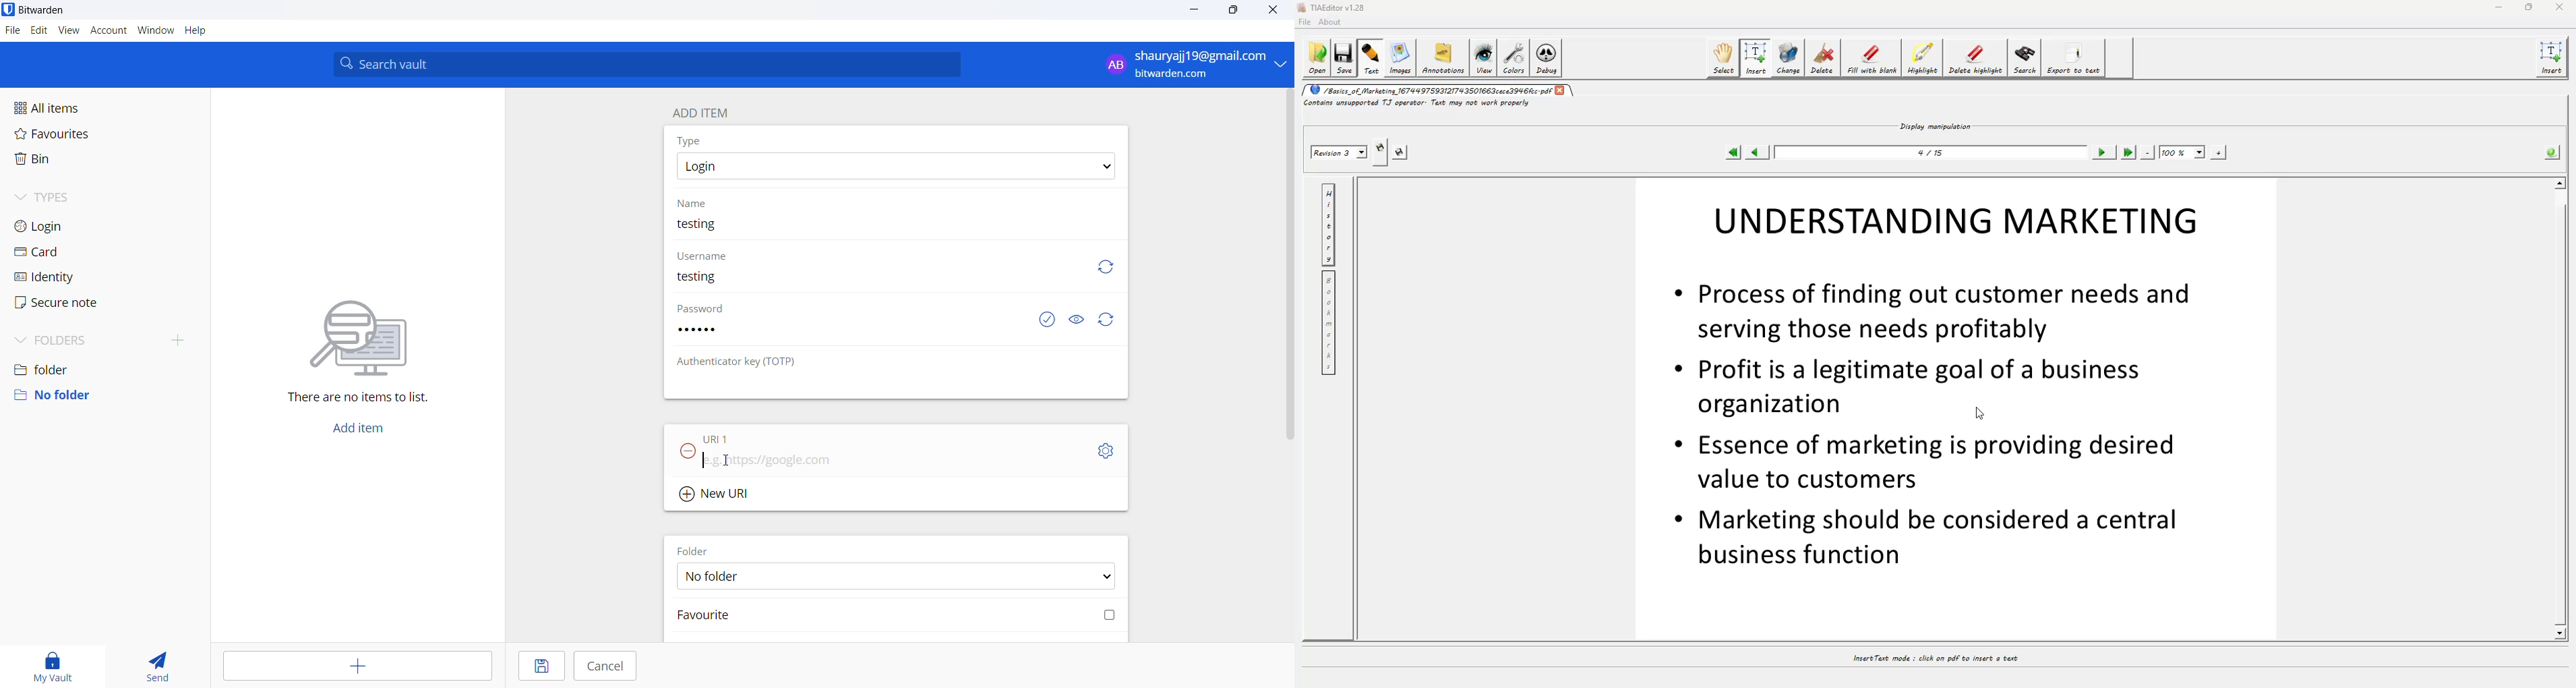 This screenshot has width=2576, height=700. What do you see at coordinates (719, 494) in the screenshot?
I see `Add new URL` at bounding box center [719, 494].